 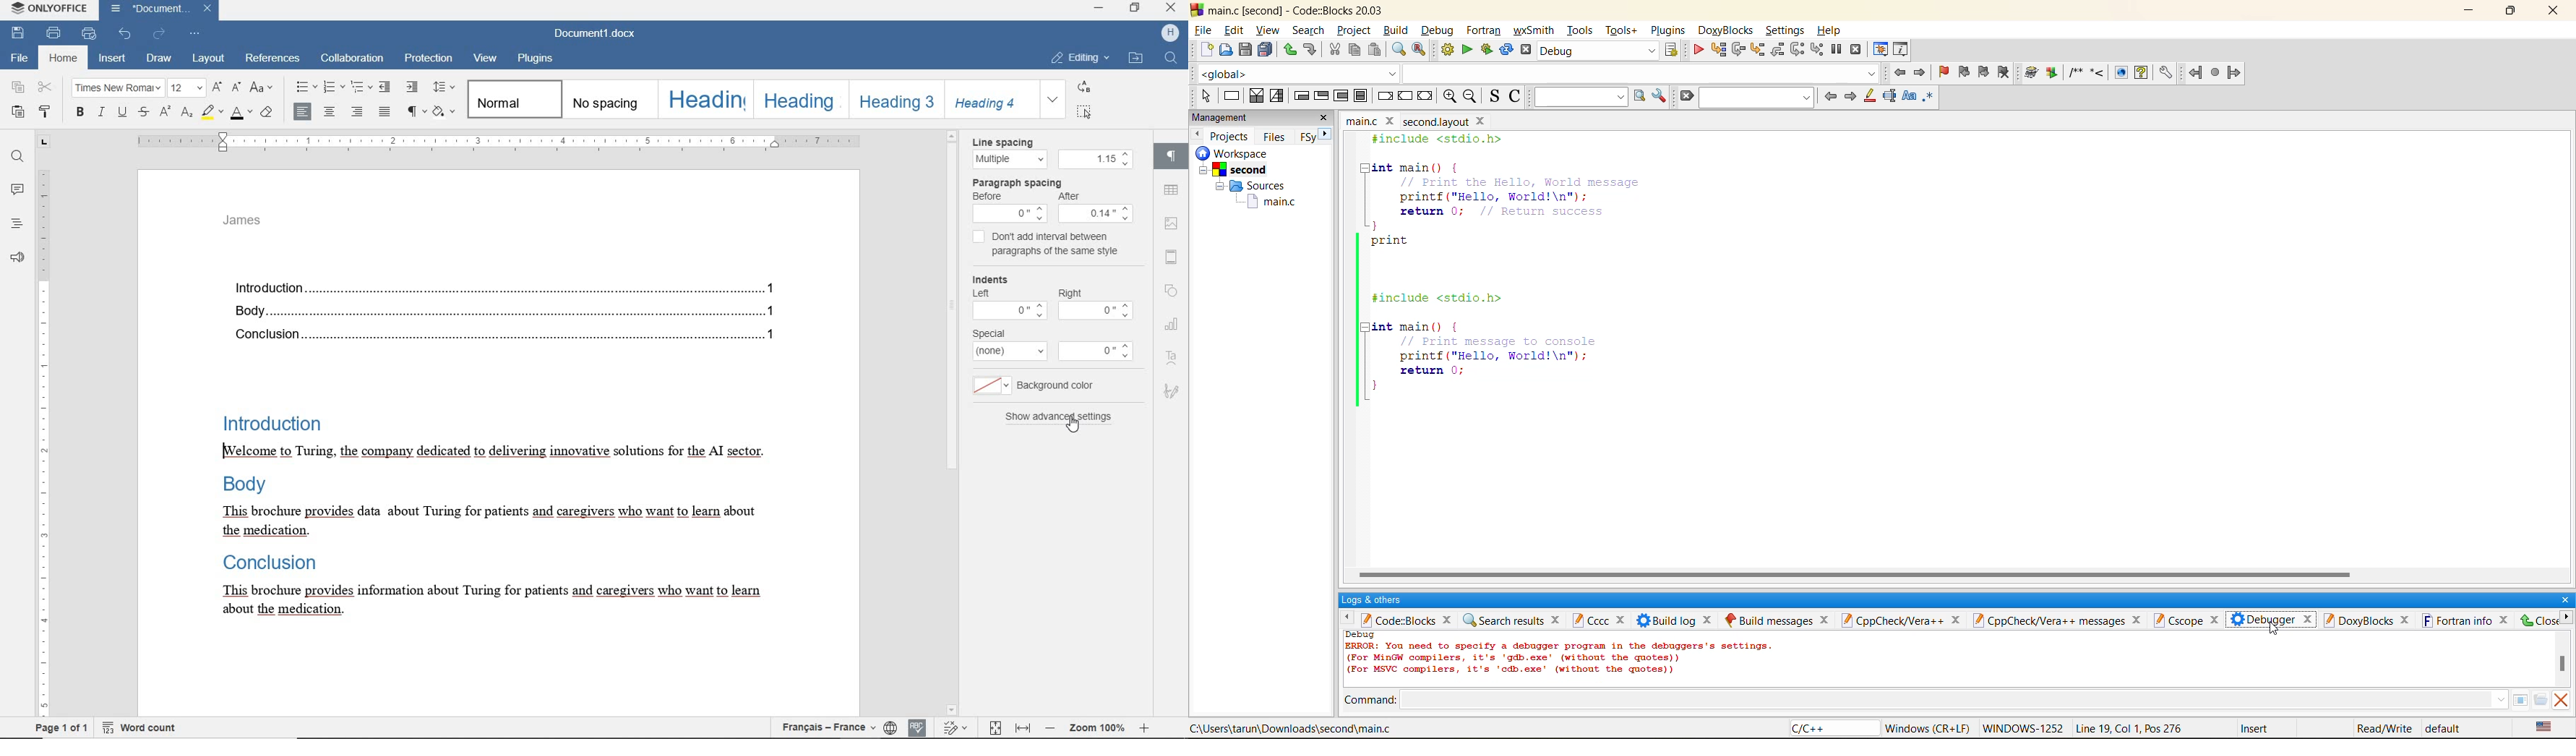 I want to click on icon, so click(x=1170, y=32).